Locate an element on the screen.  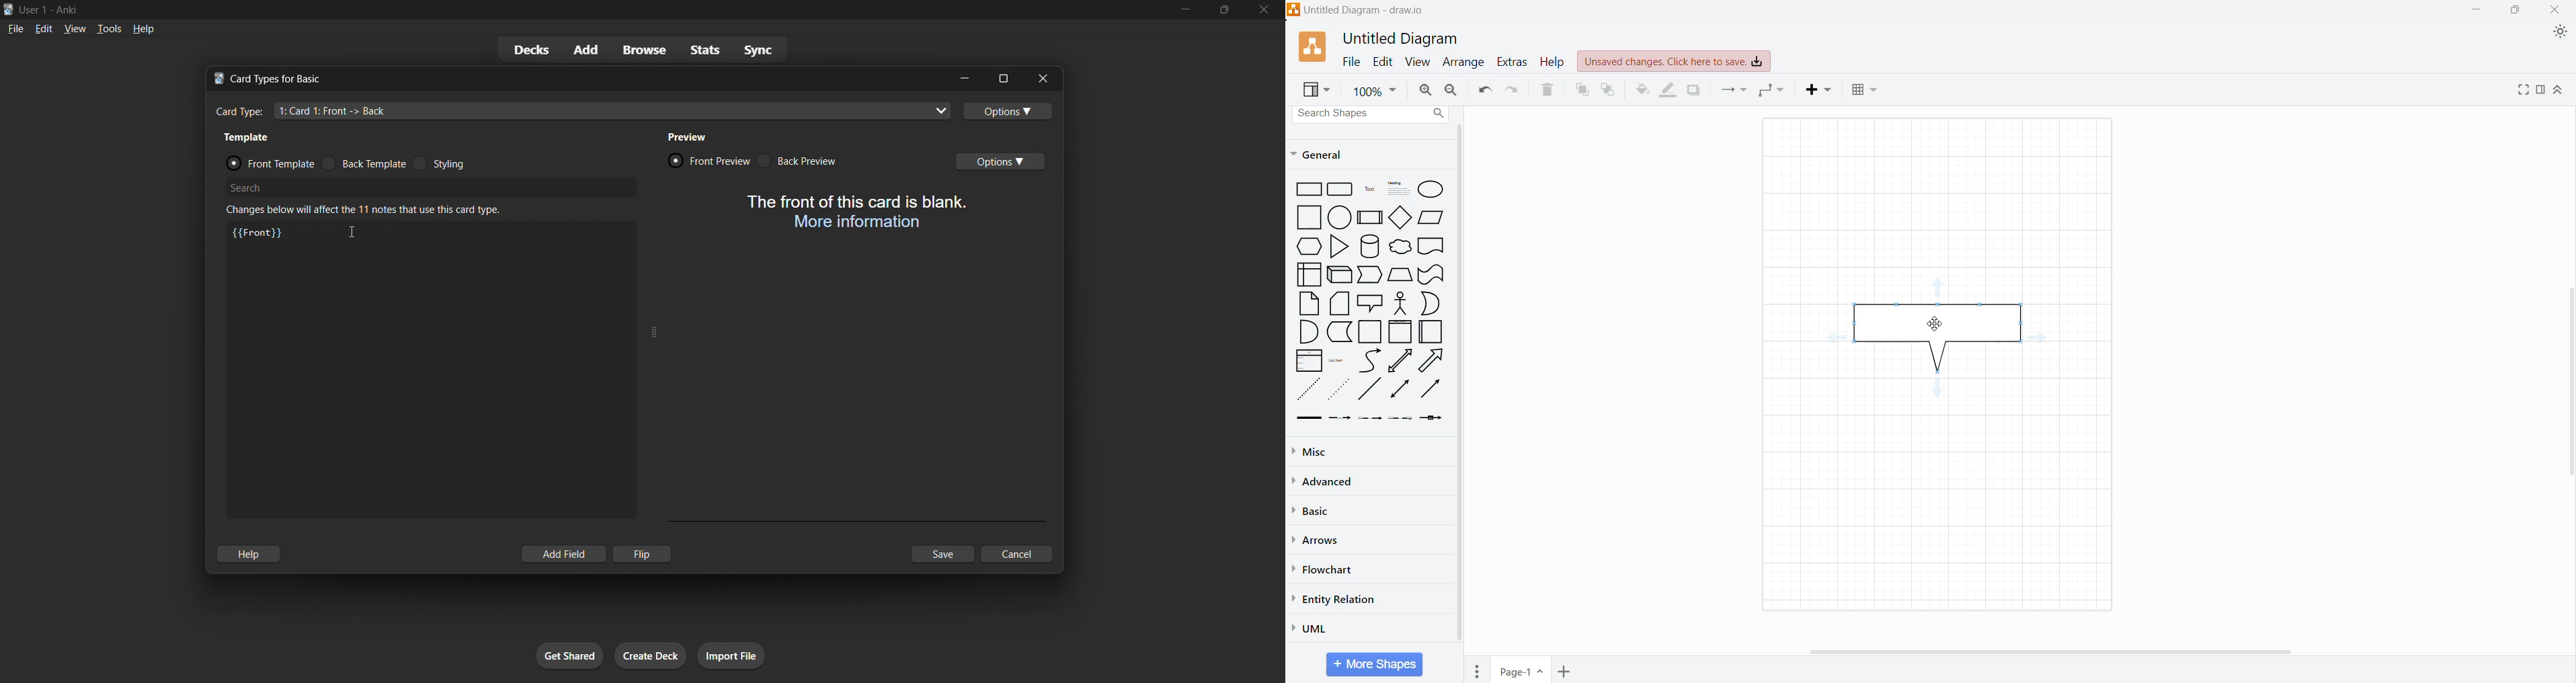
document is located at coordinates (1432, 245).